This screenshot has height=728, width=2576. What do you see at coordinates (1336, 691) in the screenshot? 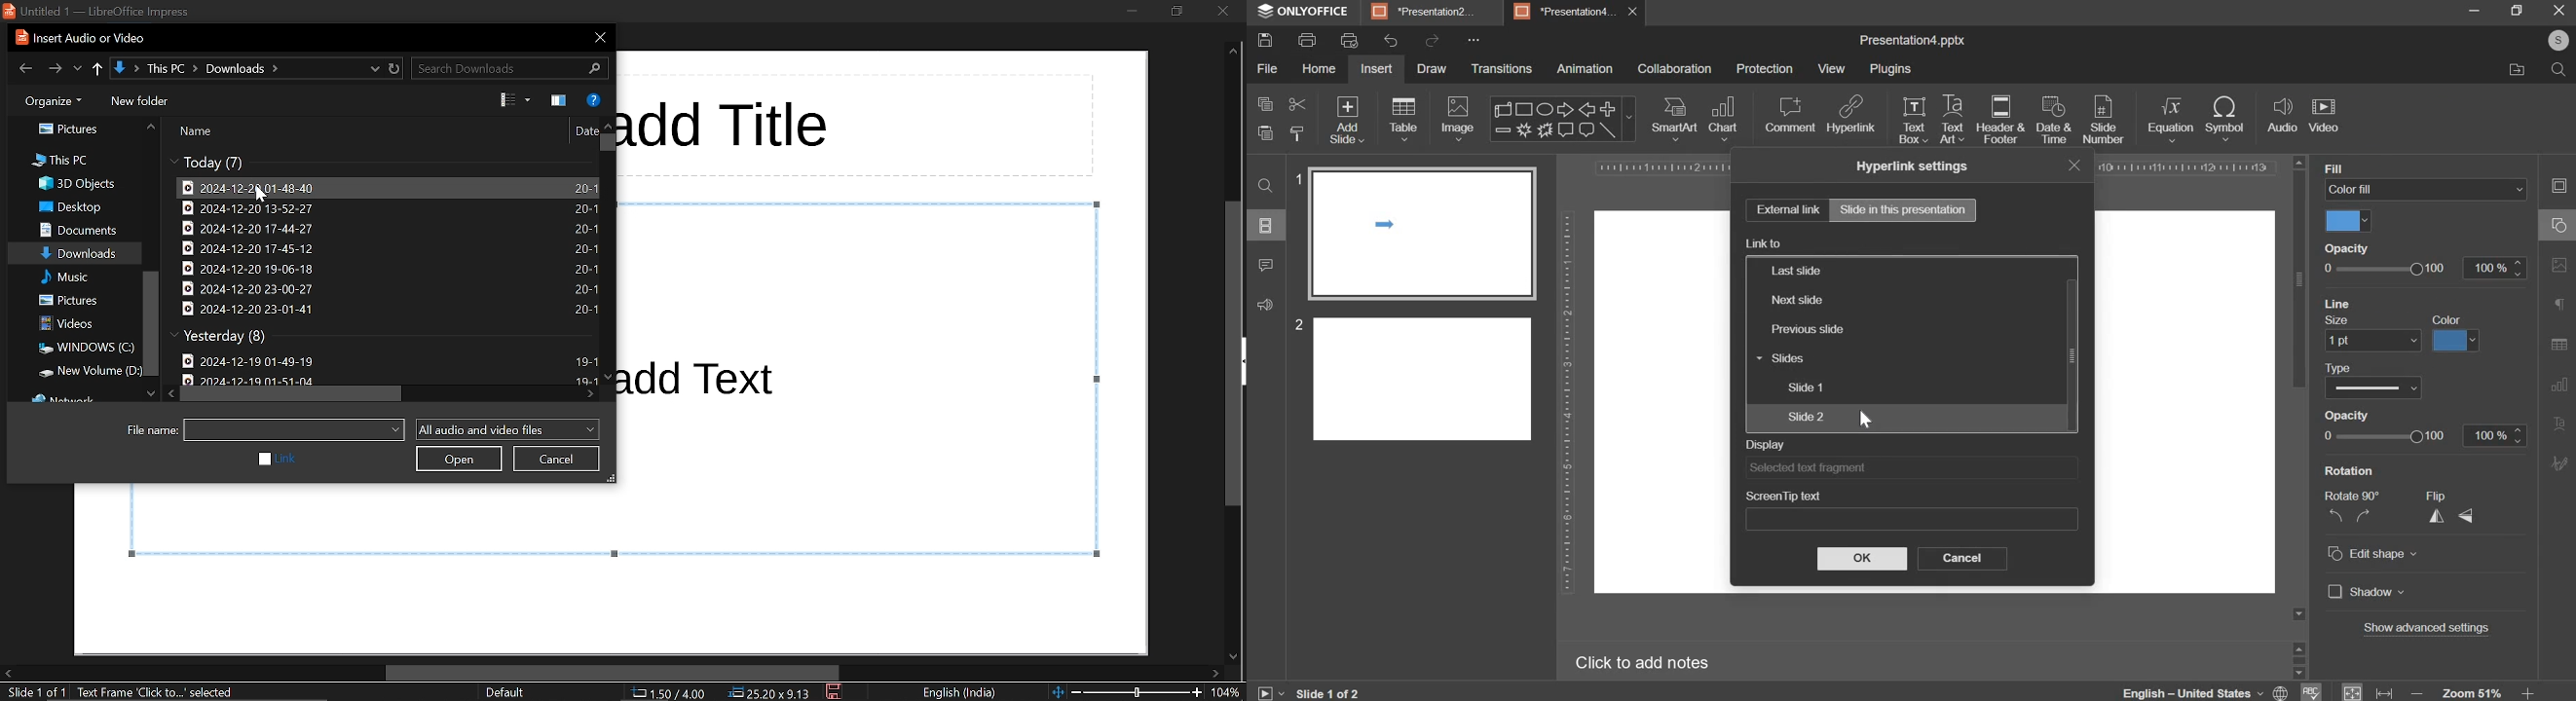
I see `Slide 1 of 2` at bounding box center [1336, 691].